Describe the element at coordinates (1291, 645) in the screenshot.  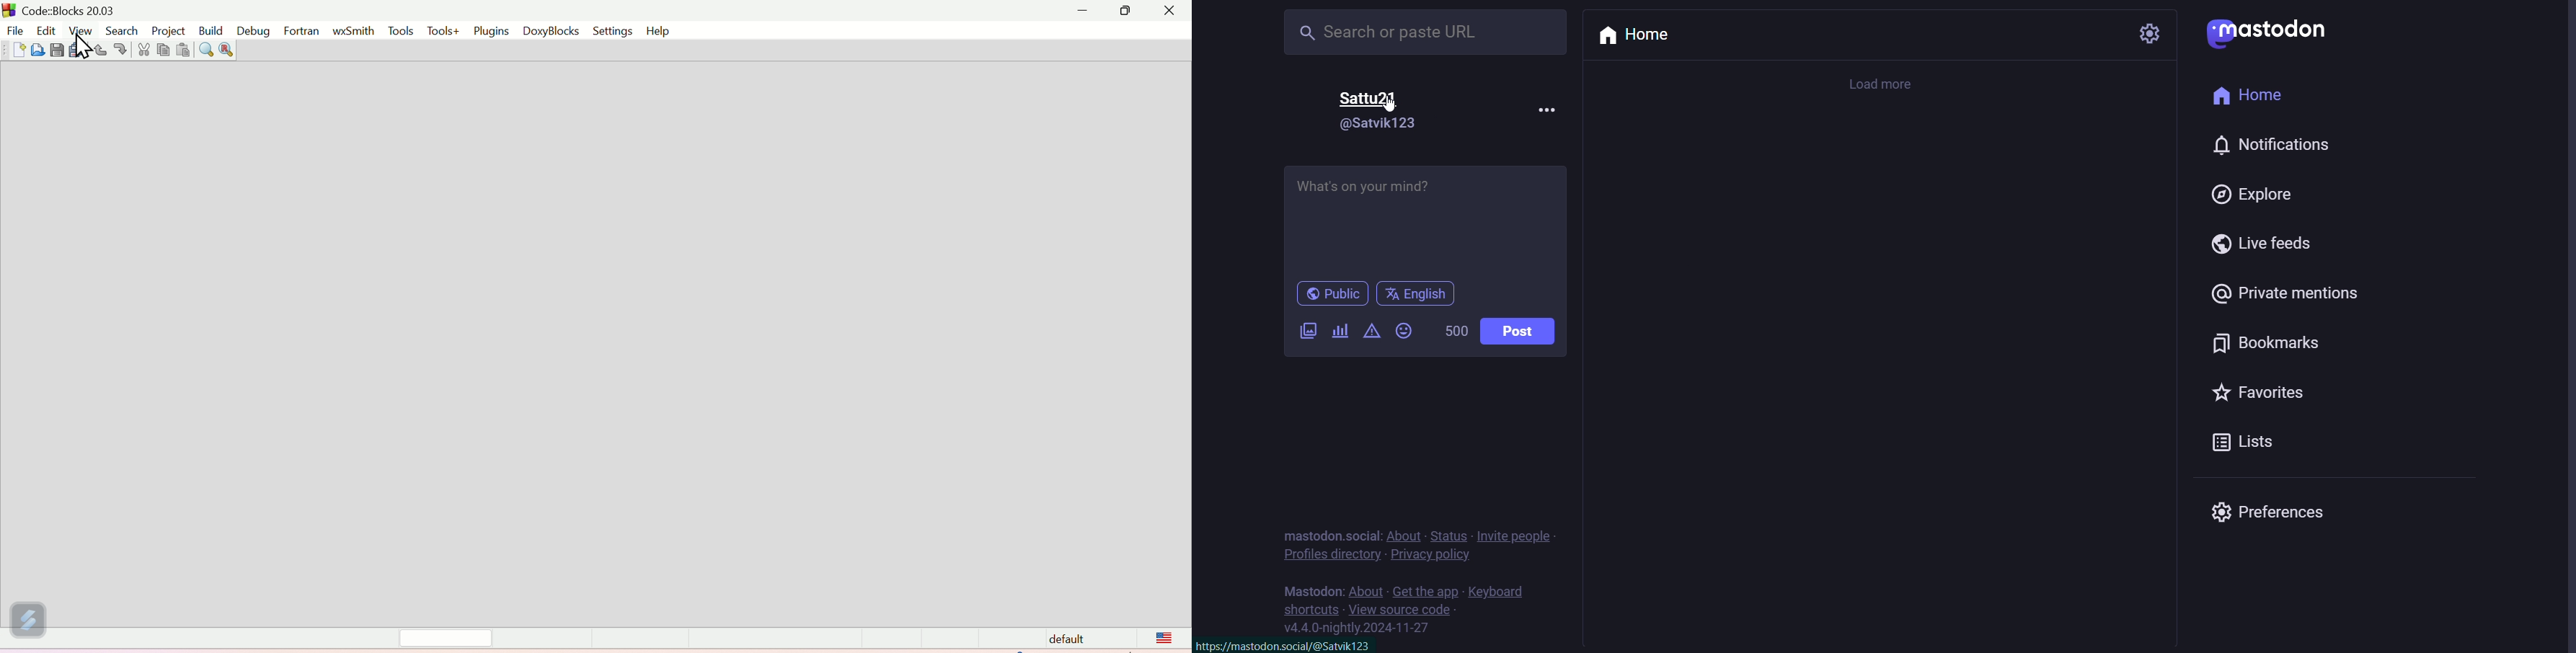
I see `https://mastodon.social/@Satvik123` at that location.